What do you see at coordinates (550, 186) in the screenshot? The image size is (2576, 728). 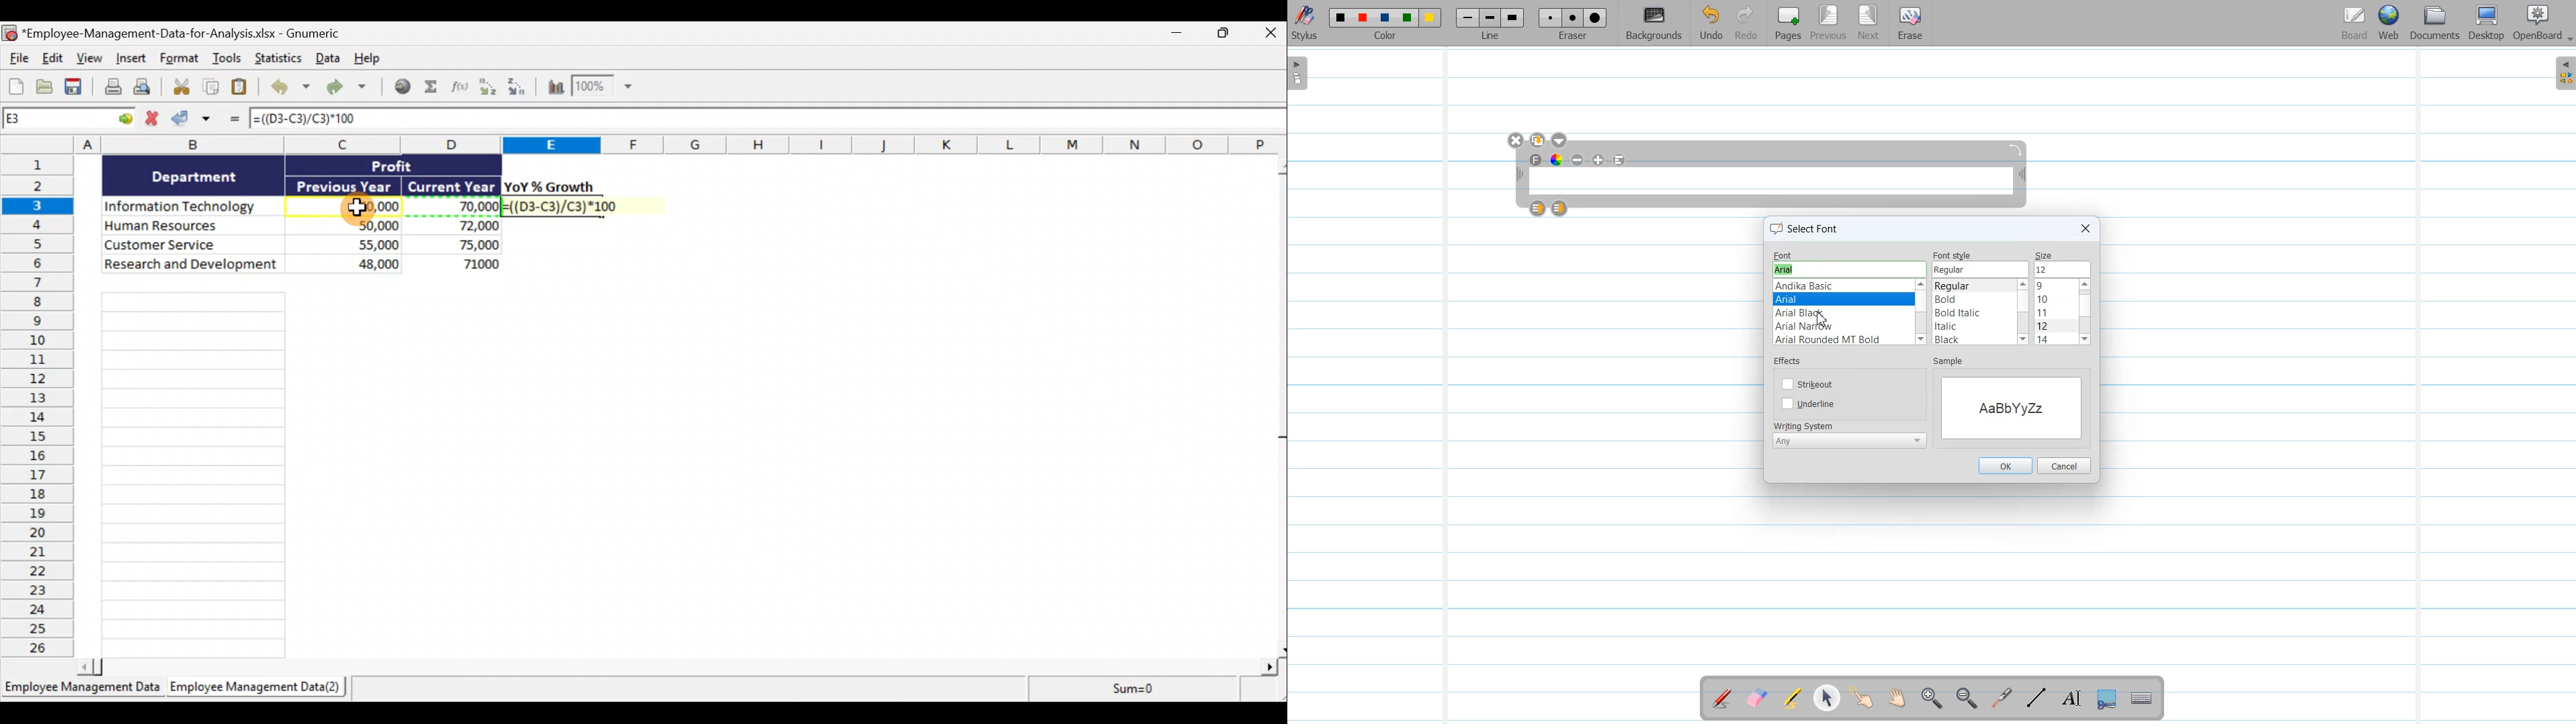 I see `YoY% Growth` at bounding box center [550, 186].